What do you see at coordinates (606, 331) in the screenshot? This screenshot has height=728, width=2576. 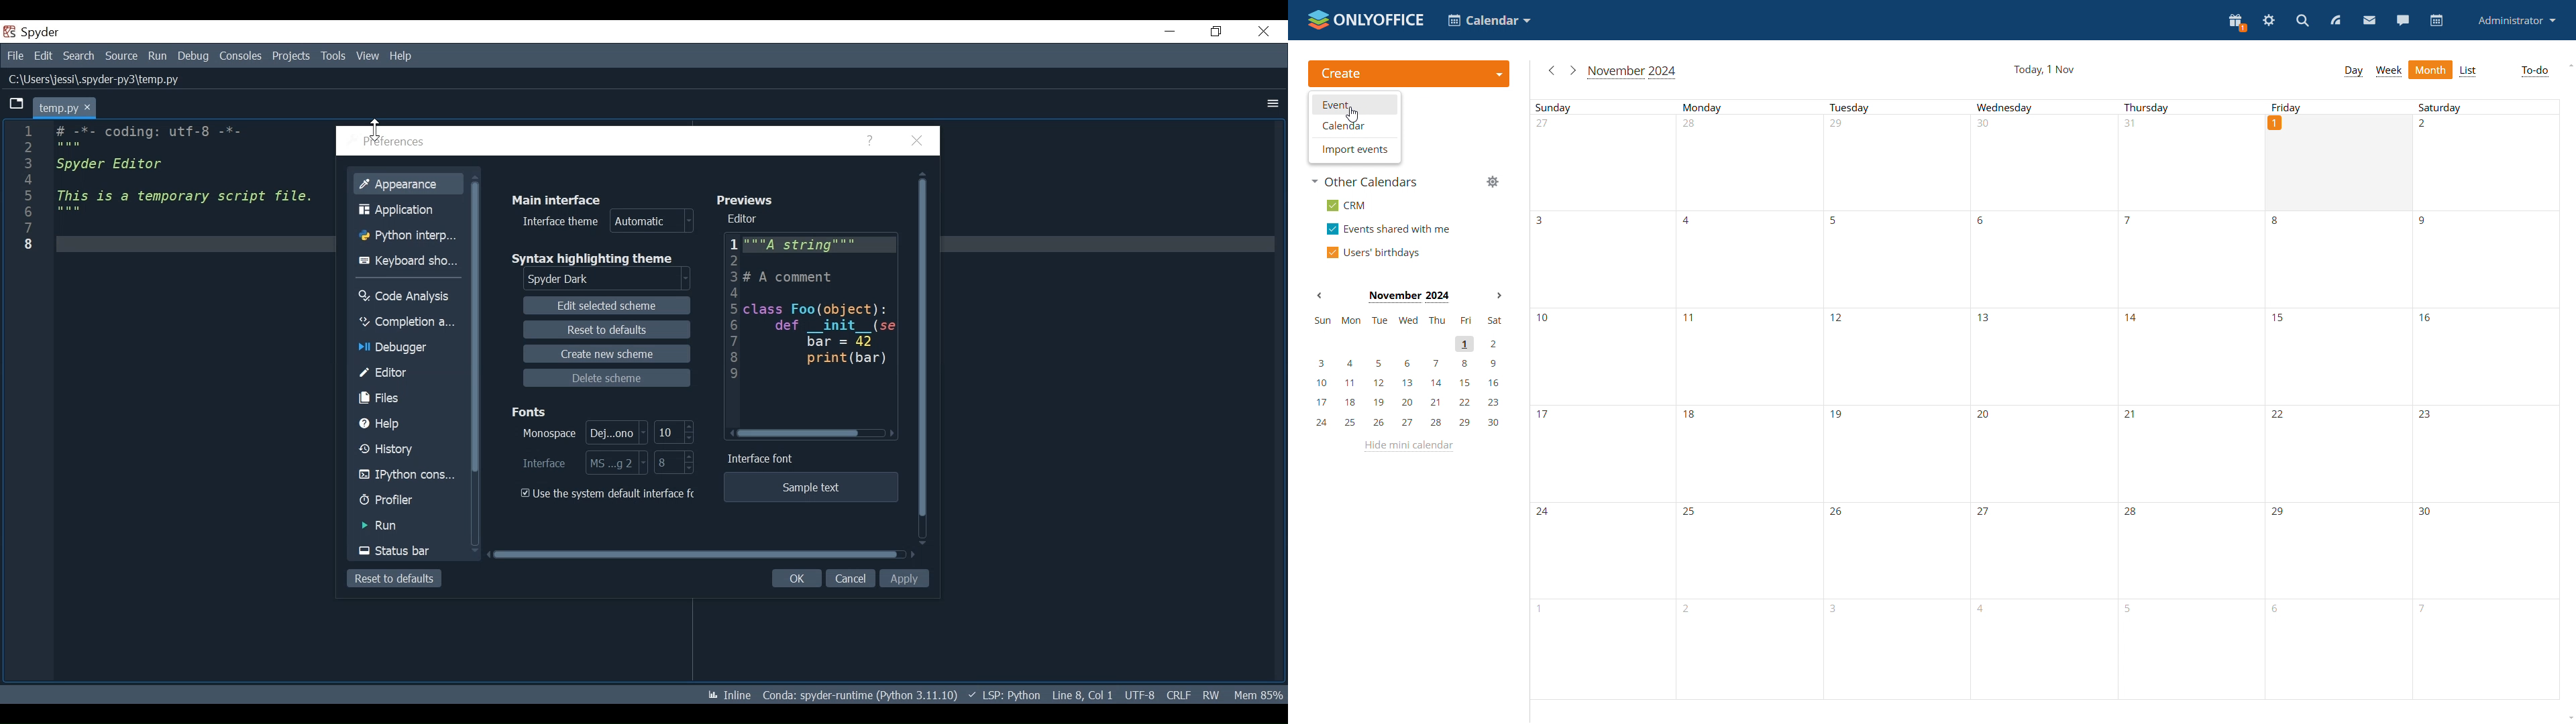 I see `Reset to defaults` at bounding box center [606, 331].